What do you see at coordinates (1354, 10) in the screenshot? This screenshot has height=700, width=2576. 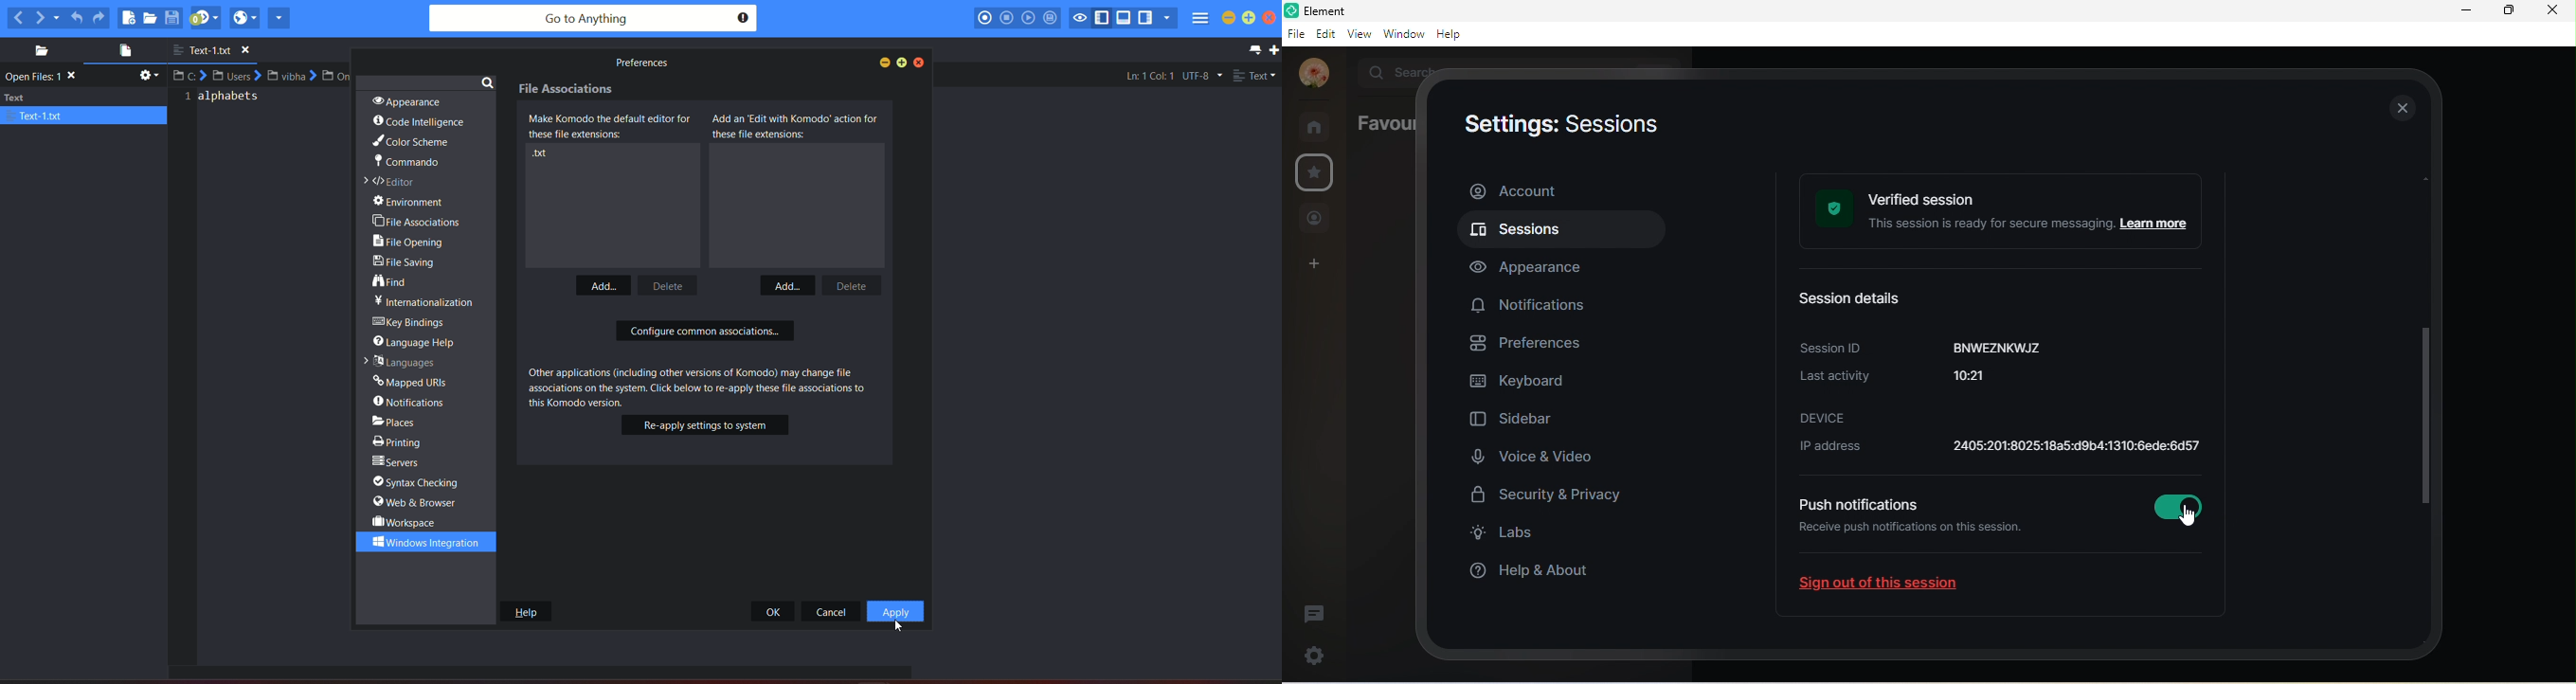 I see `element b room` at bounding box center [1354, 10].